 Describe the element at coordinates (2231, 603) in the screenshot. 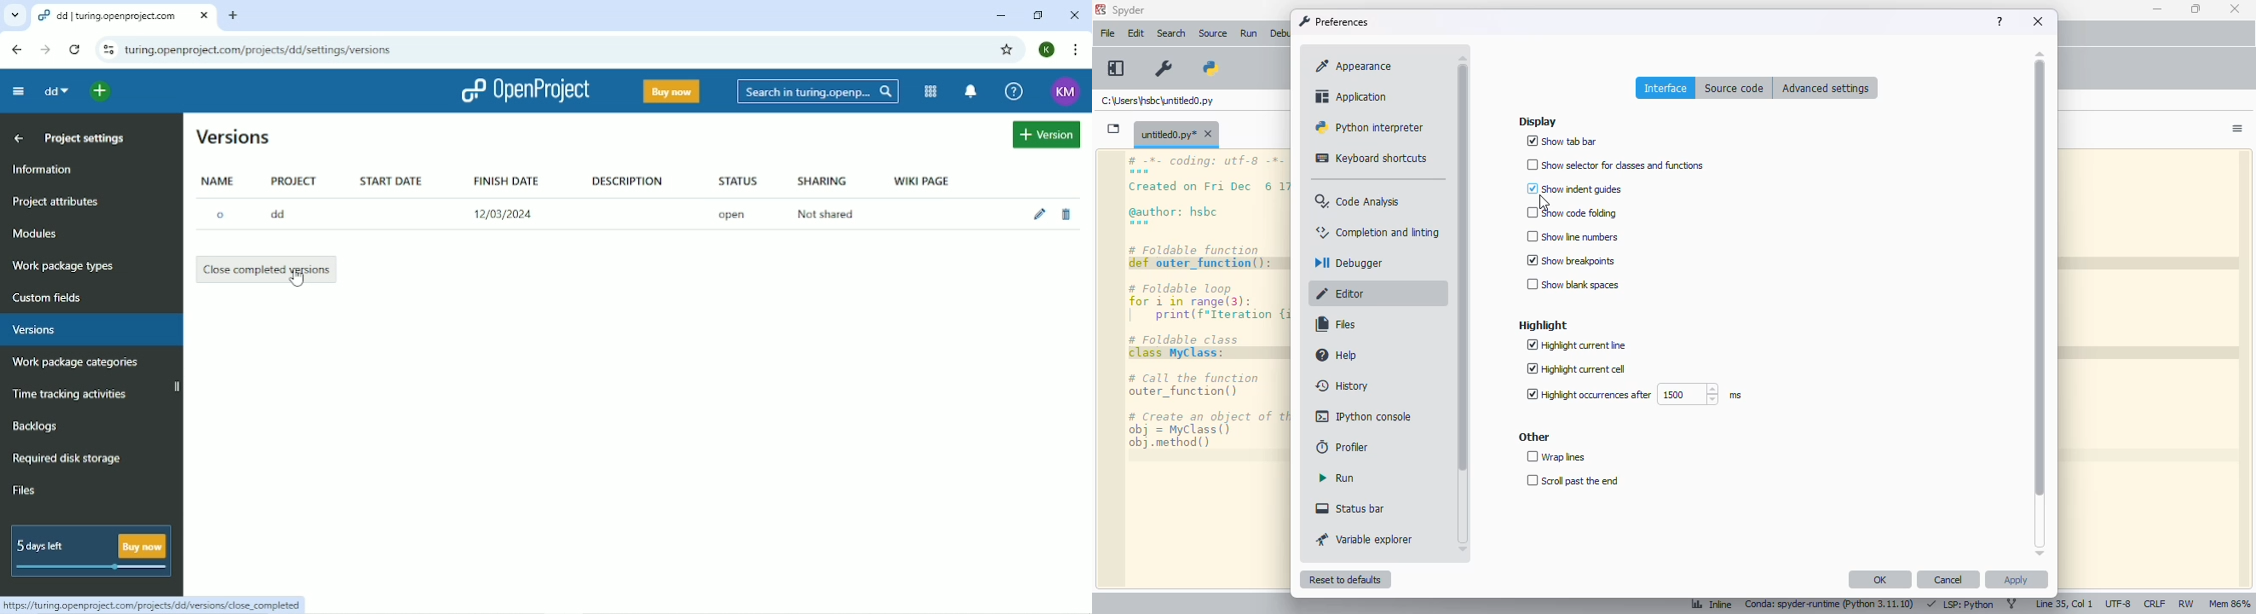

I see `mem 86%` at that location.